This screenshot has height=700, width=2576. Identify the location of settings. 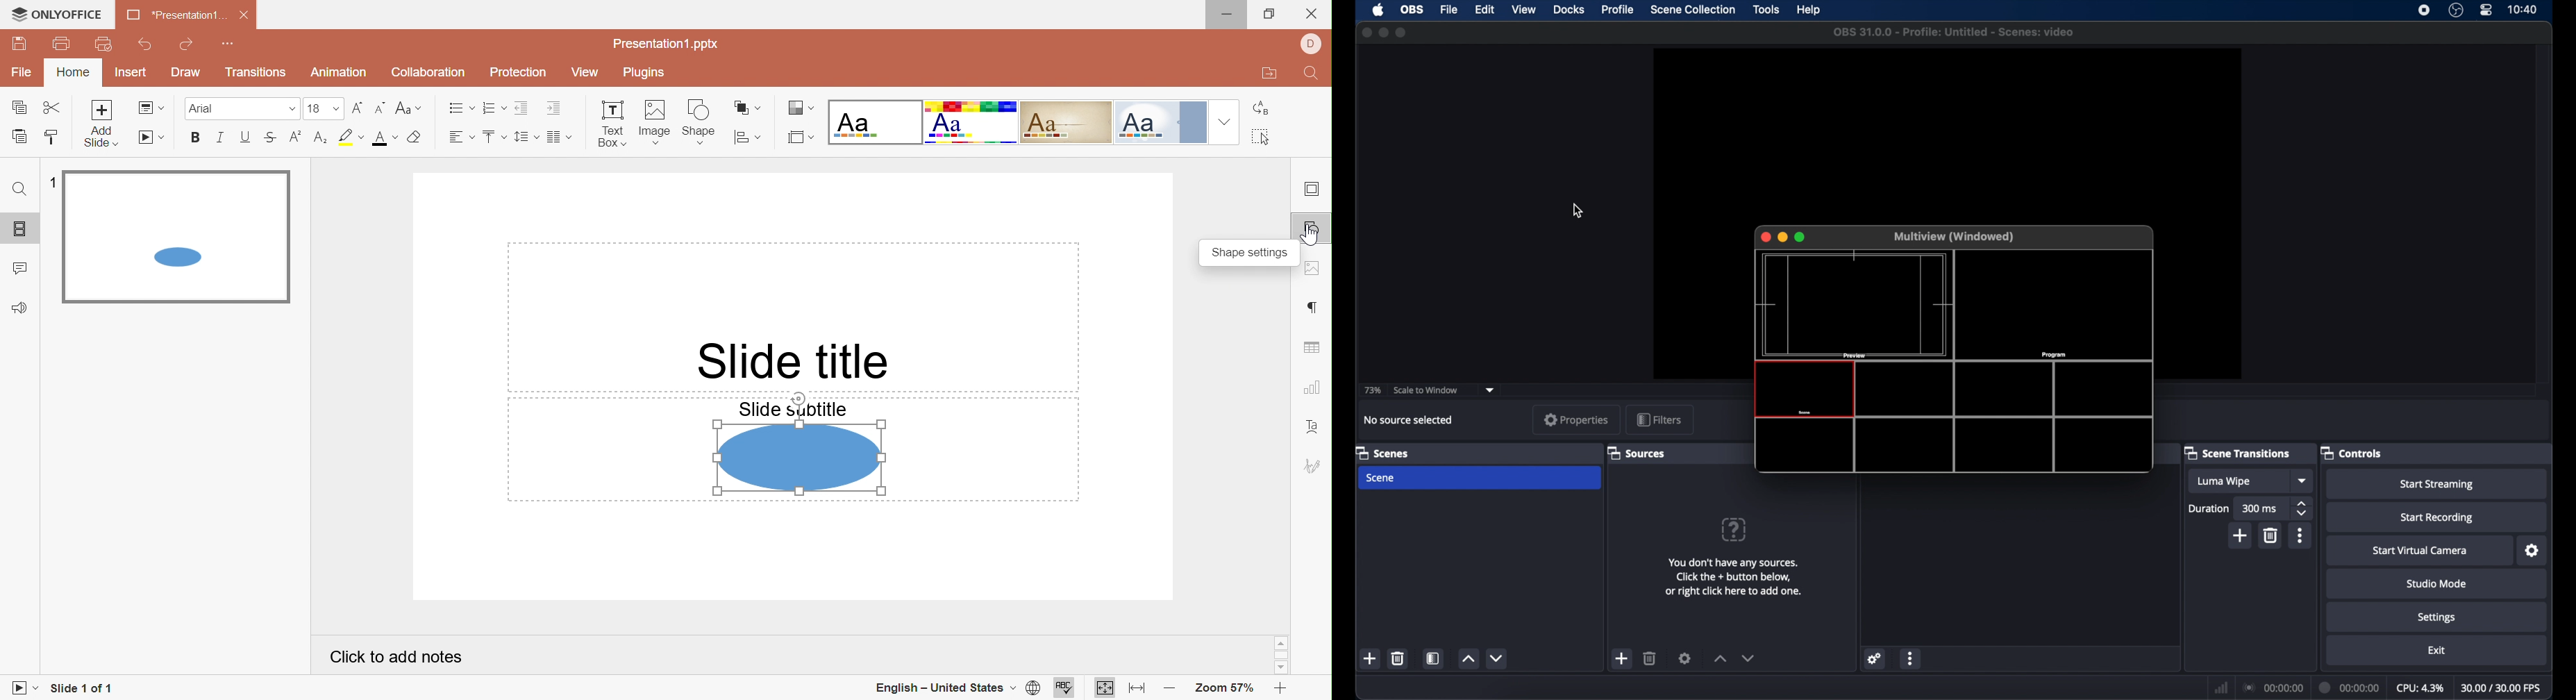
(1685, 659).